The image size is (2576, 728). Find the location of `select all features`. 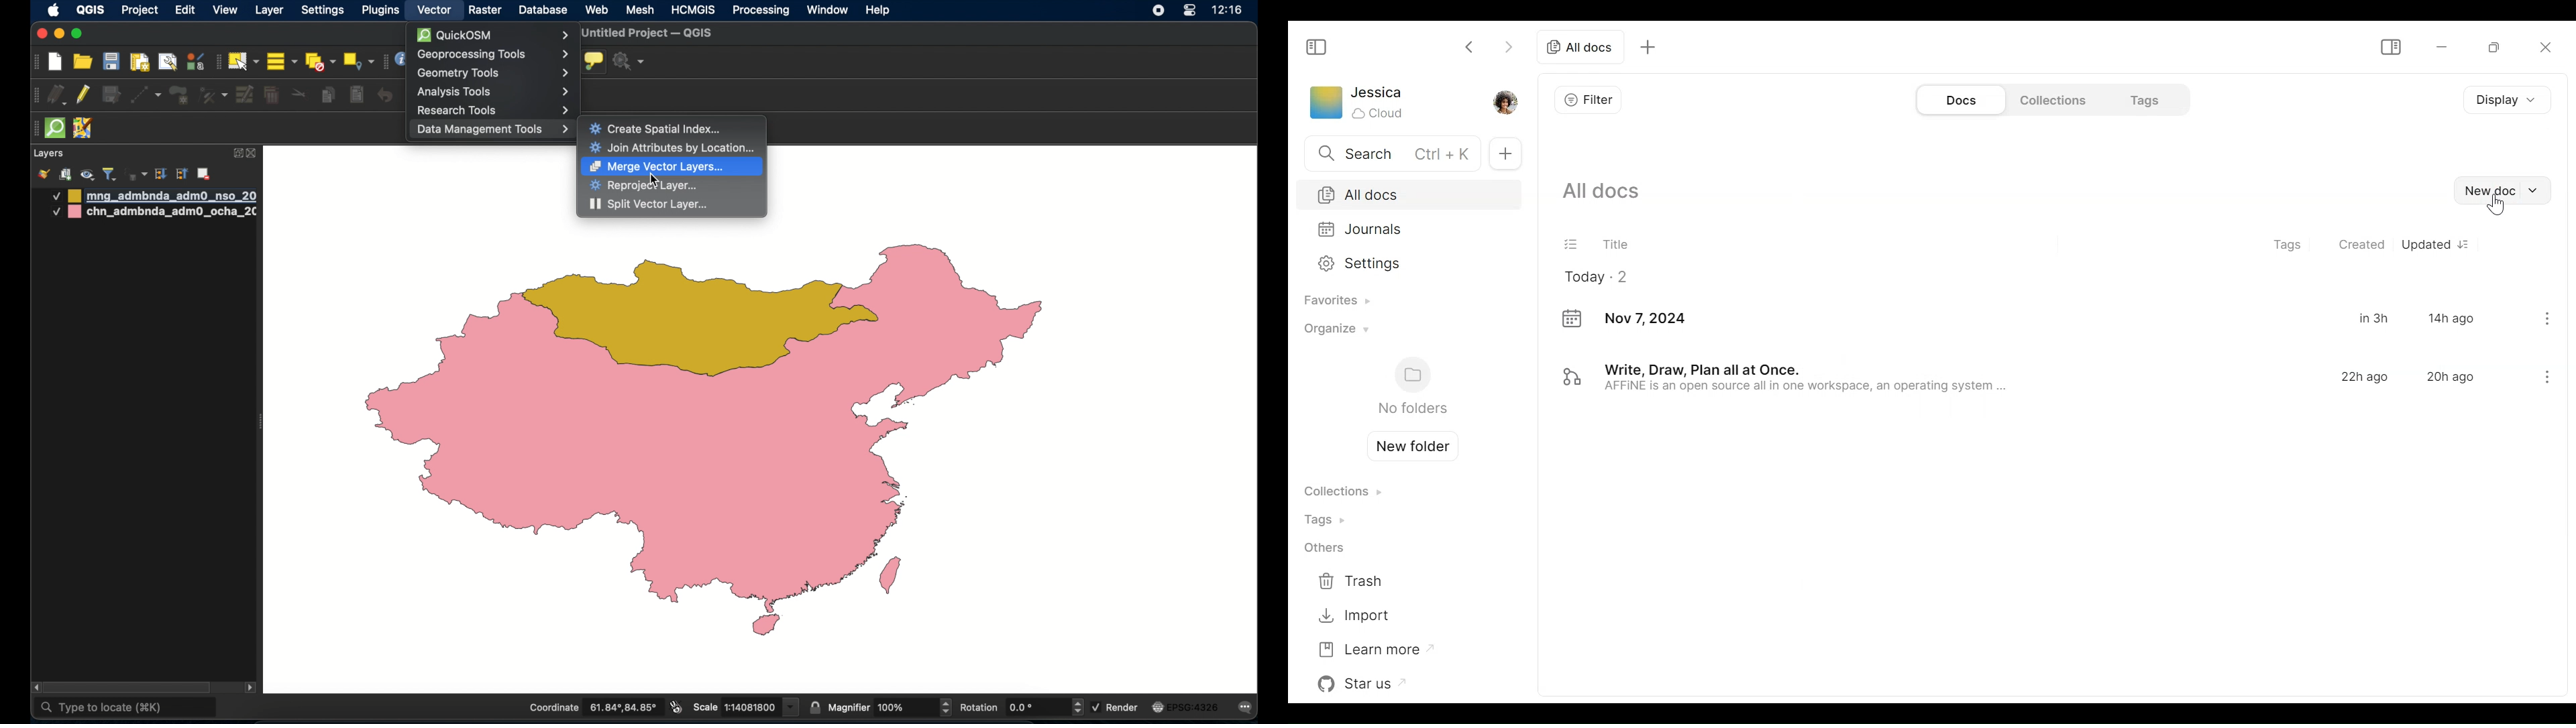

select all features is located at coordinates (282, 62).